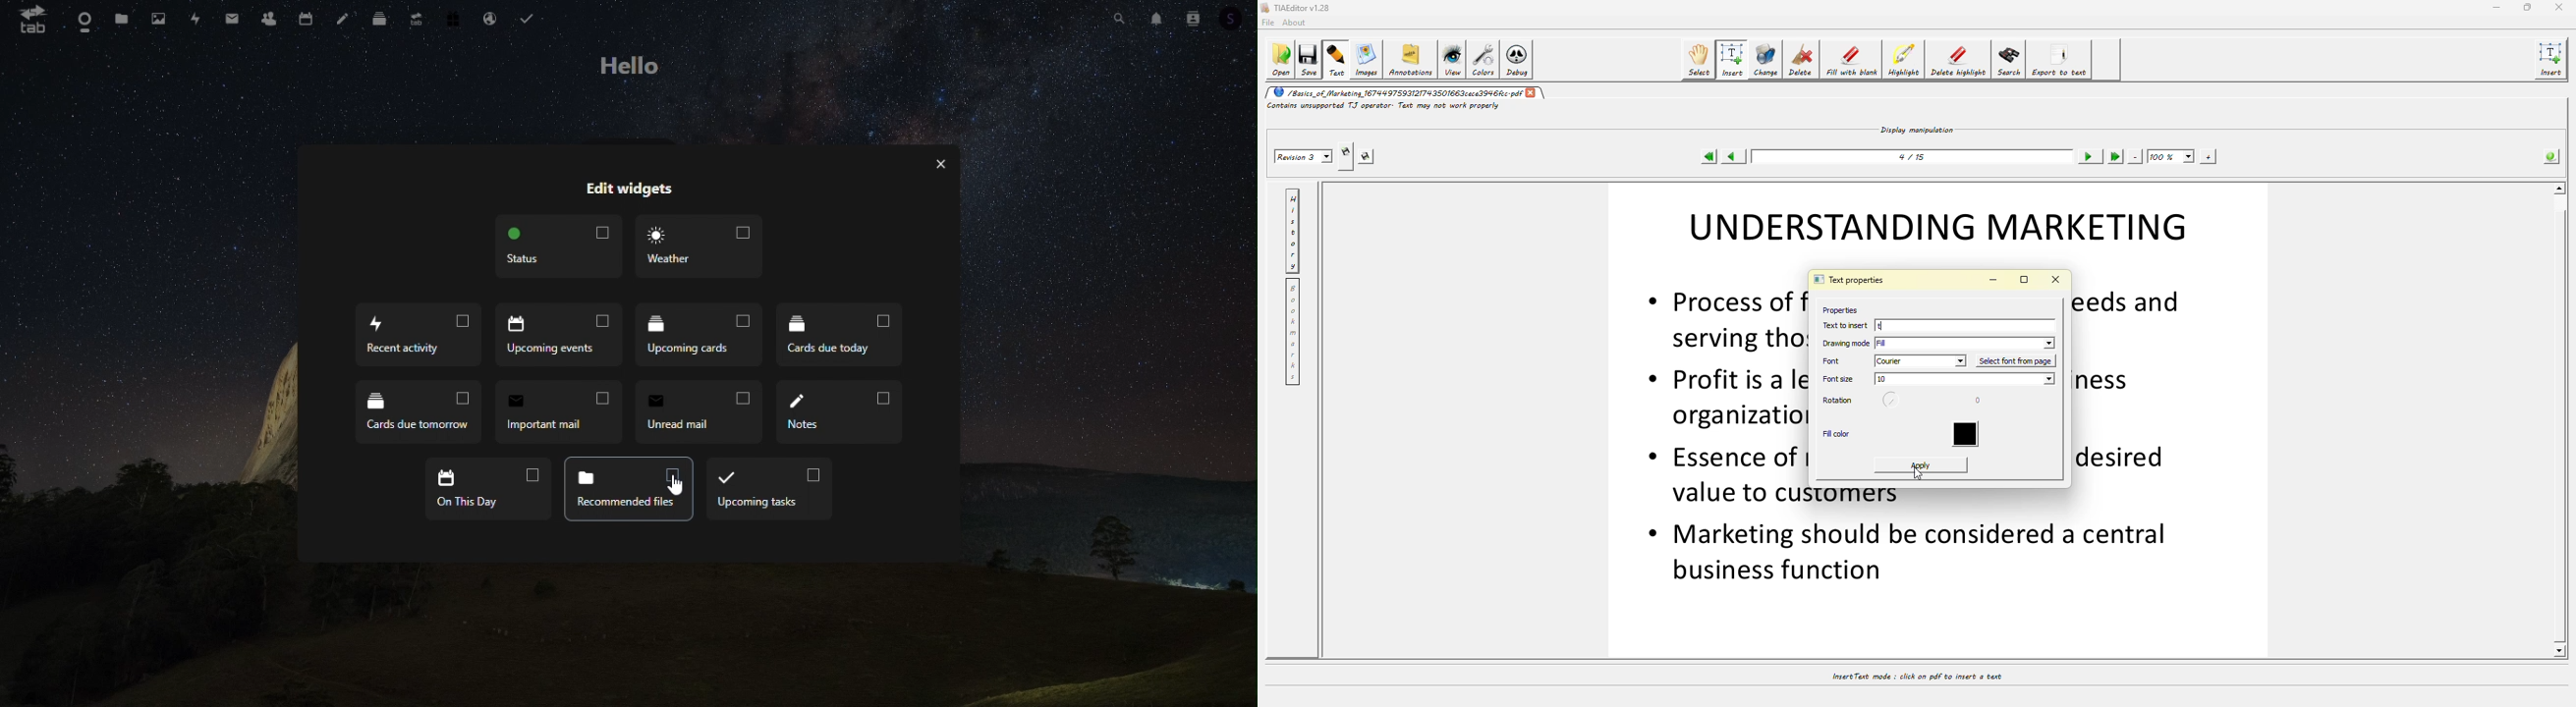 The image size is (2576, 728). Describe the element at coordinates (630, 491) in the screenshot. I see `recommended files` at that location.